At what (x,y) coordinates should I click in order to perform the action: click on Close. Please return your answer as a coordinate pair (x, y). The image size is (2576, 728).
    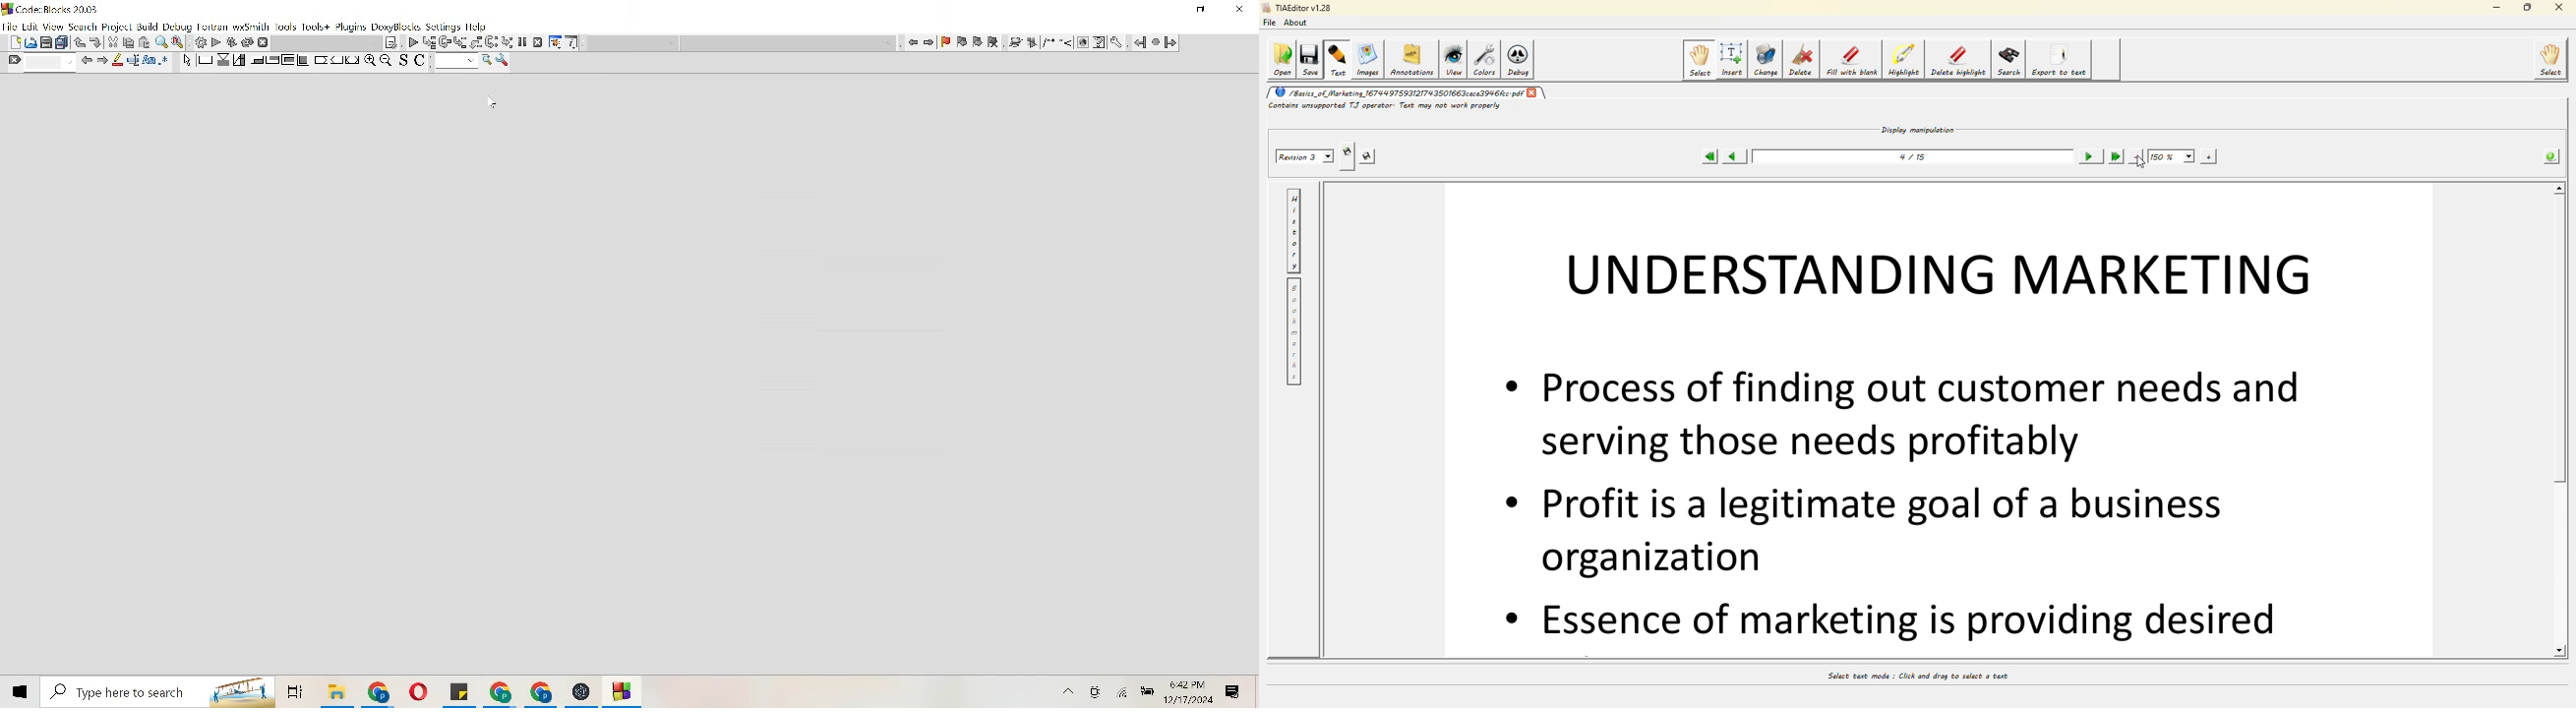
    Looking at the image, I should click on (1240, 10).